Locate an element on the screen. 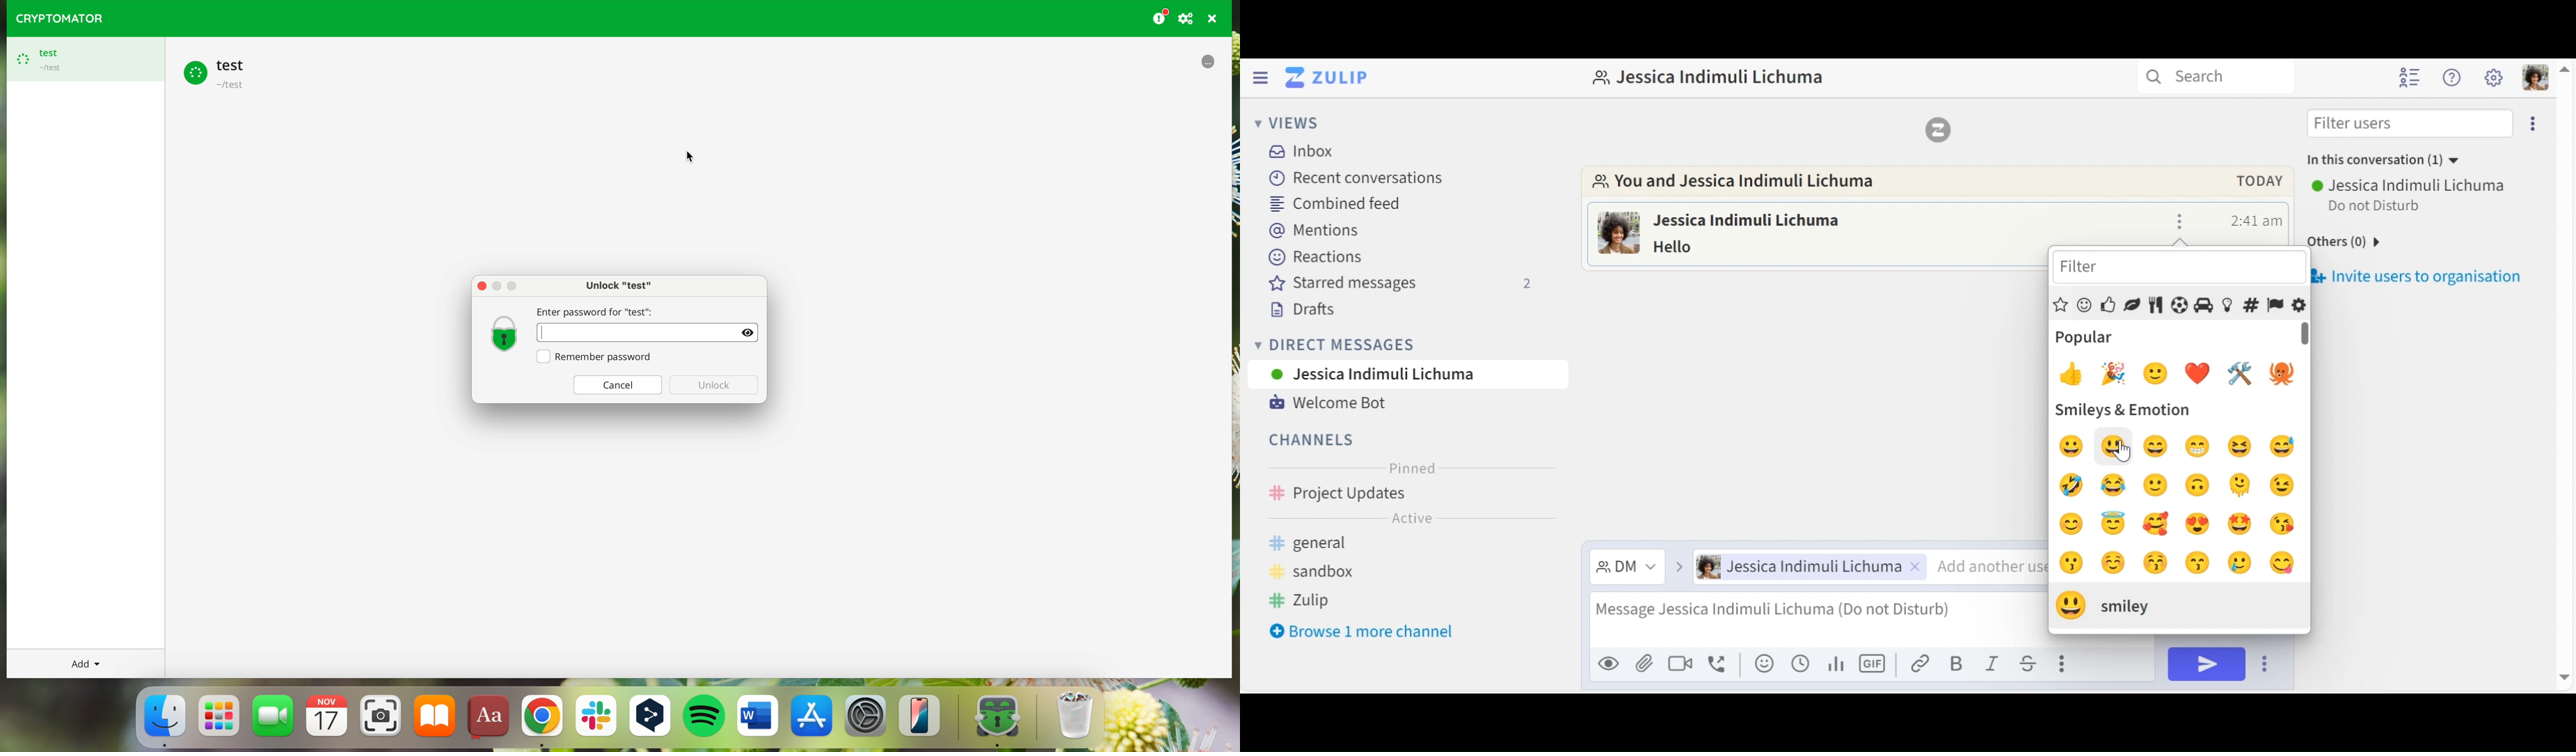  Filter Emoji is located at coordinates (2176, 269).